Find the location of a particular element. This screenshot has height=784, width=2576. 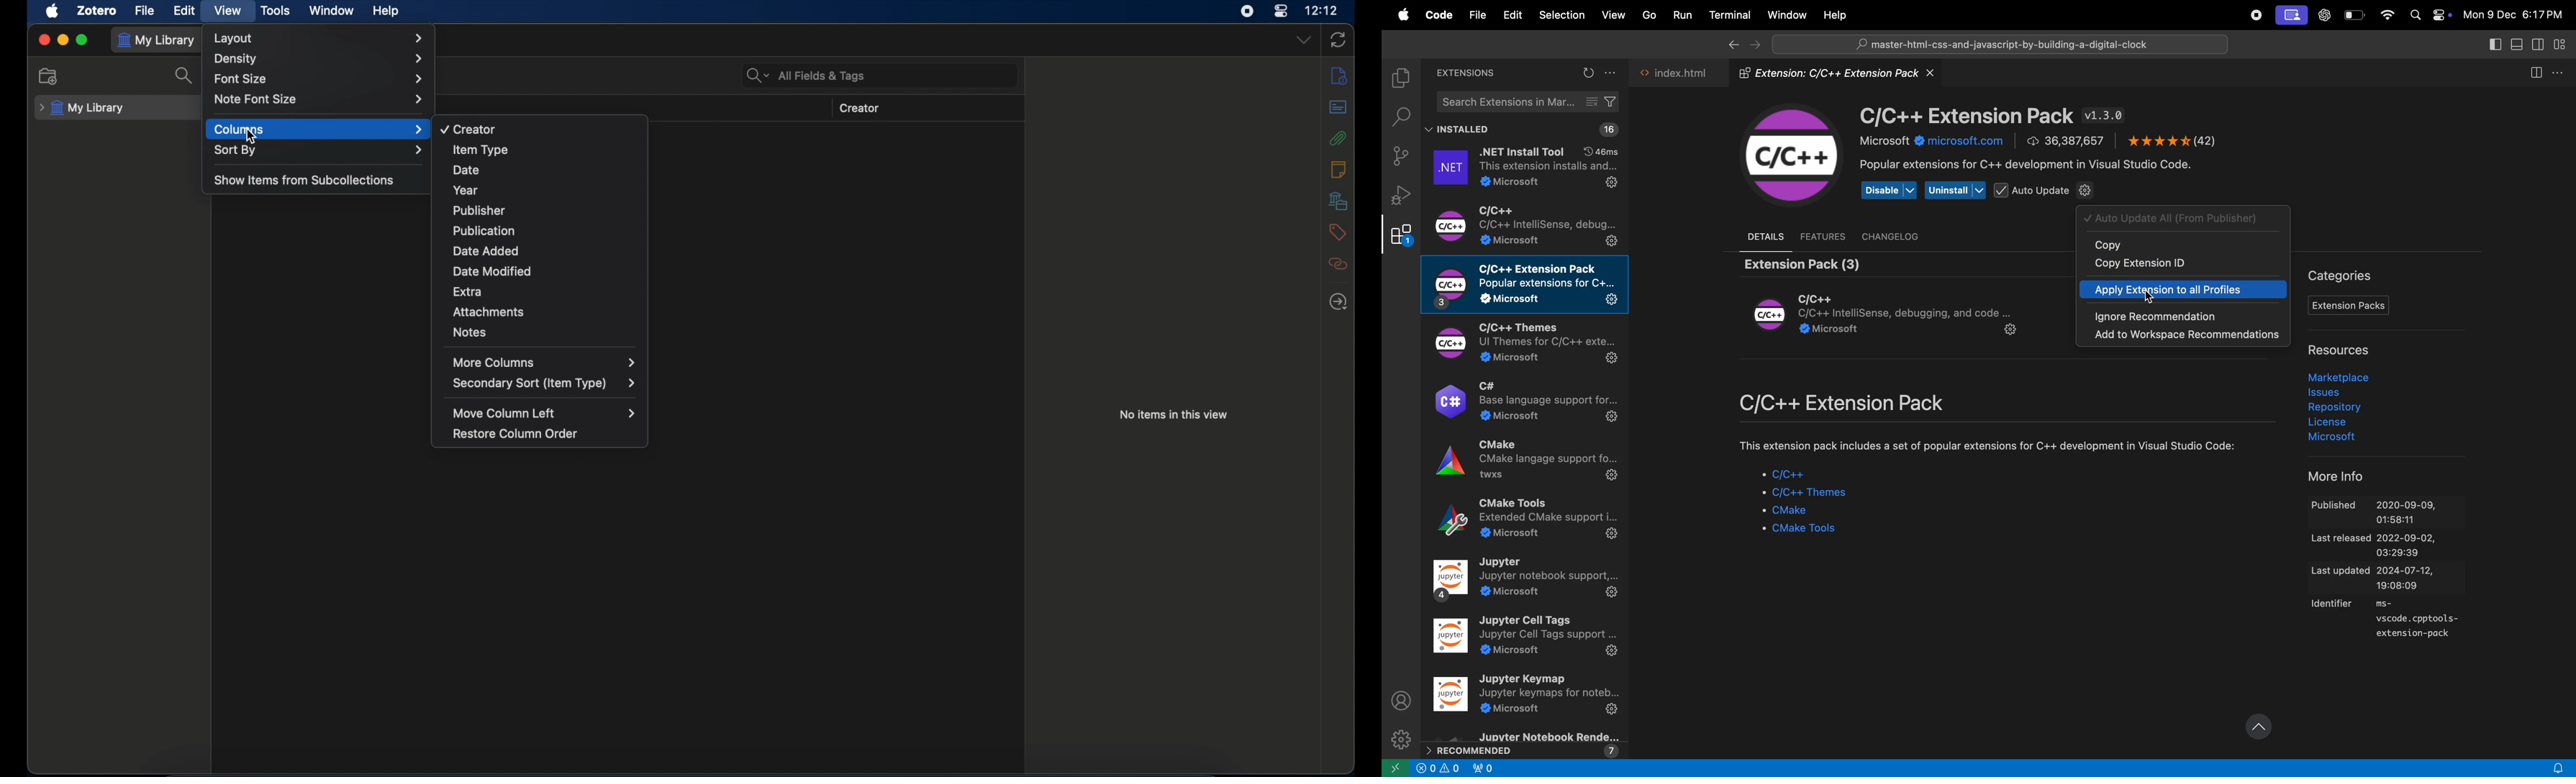

explorer is located at coordinates (1397, 76).